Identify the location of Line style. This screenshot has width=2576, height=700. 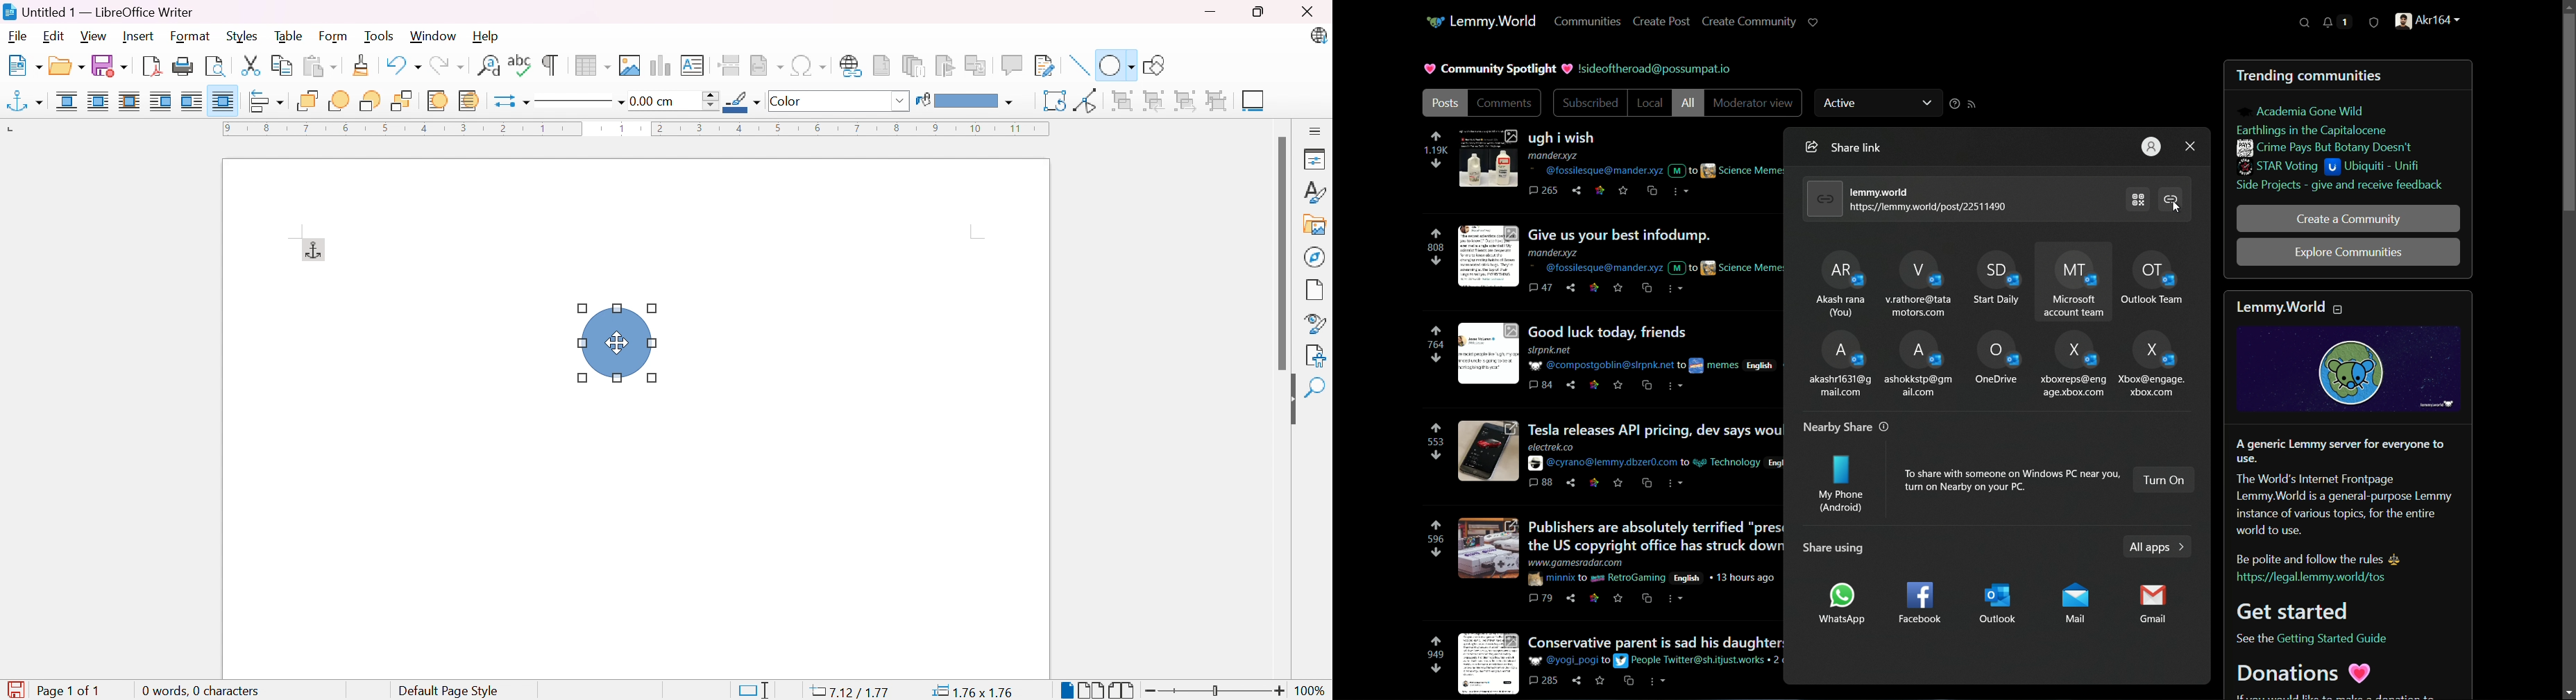
(573, 103).